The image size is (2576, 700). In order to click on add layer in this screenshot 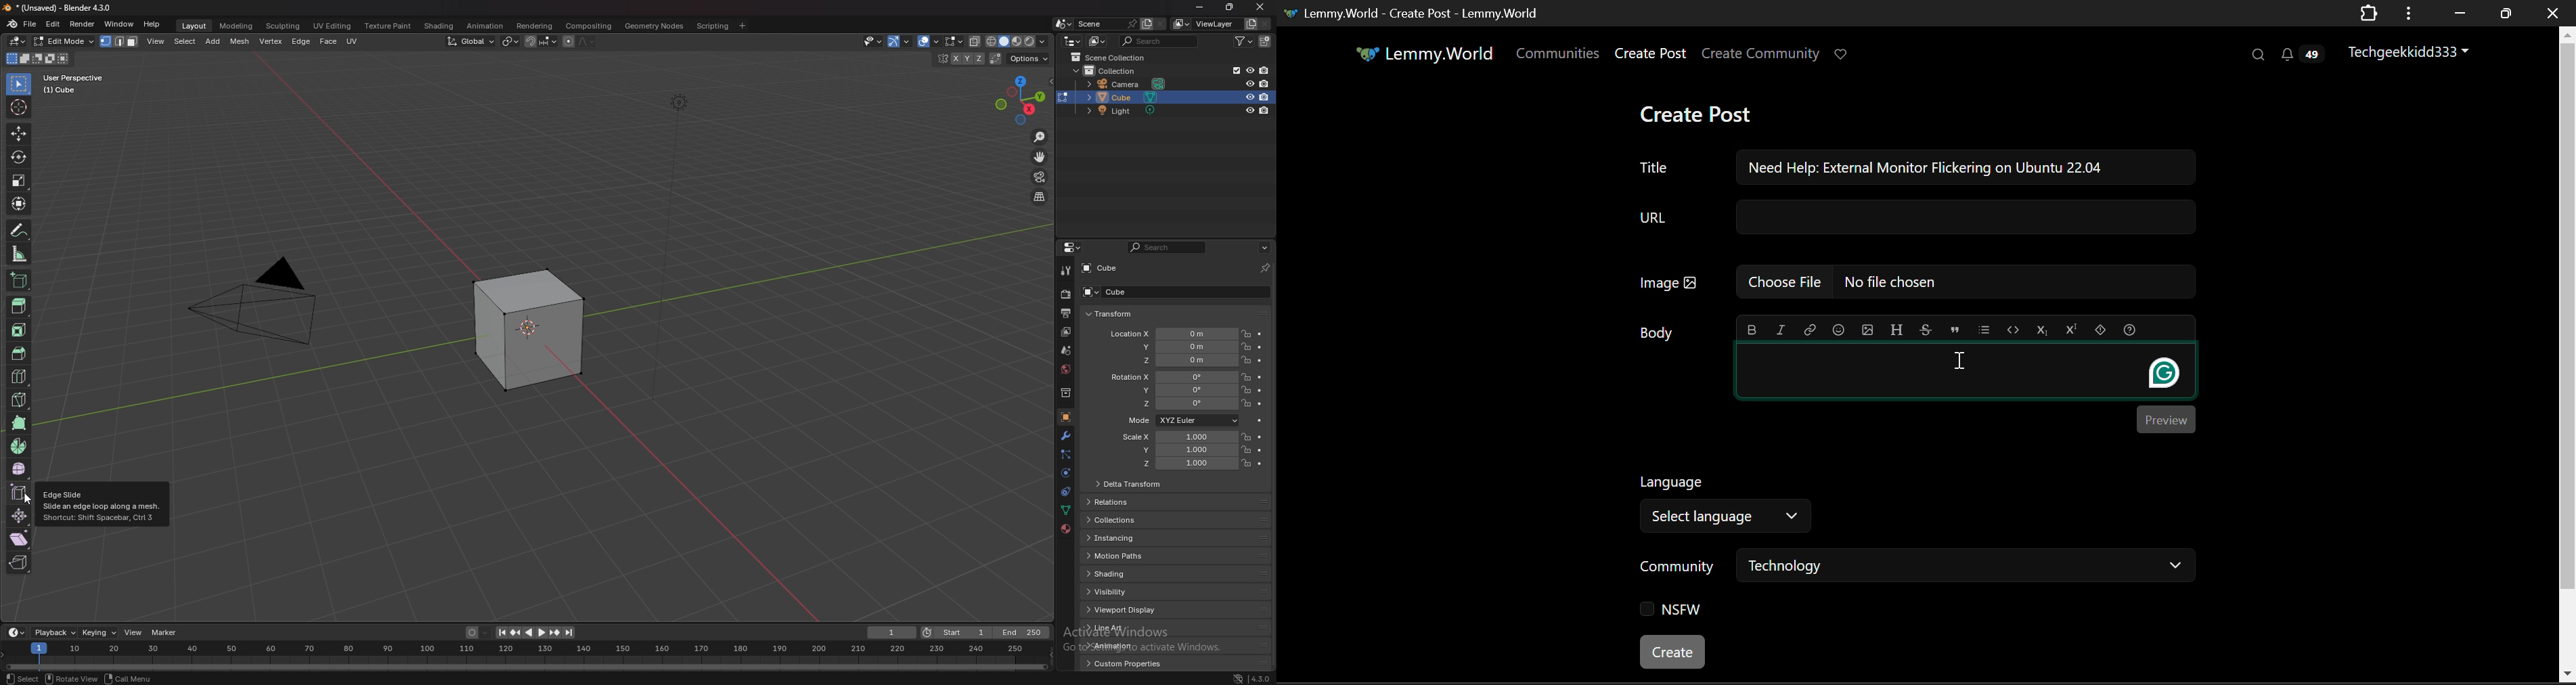, I will do `click(1147, 23)`.